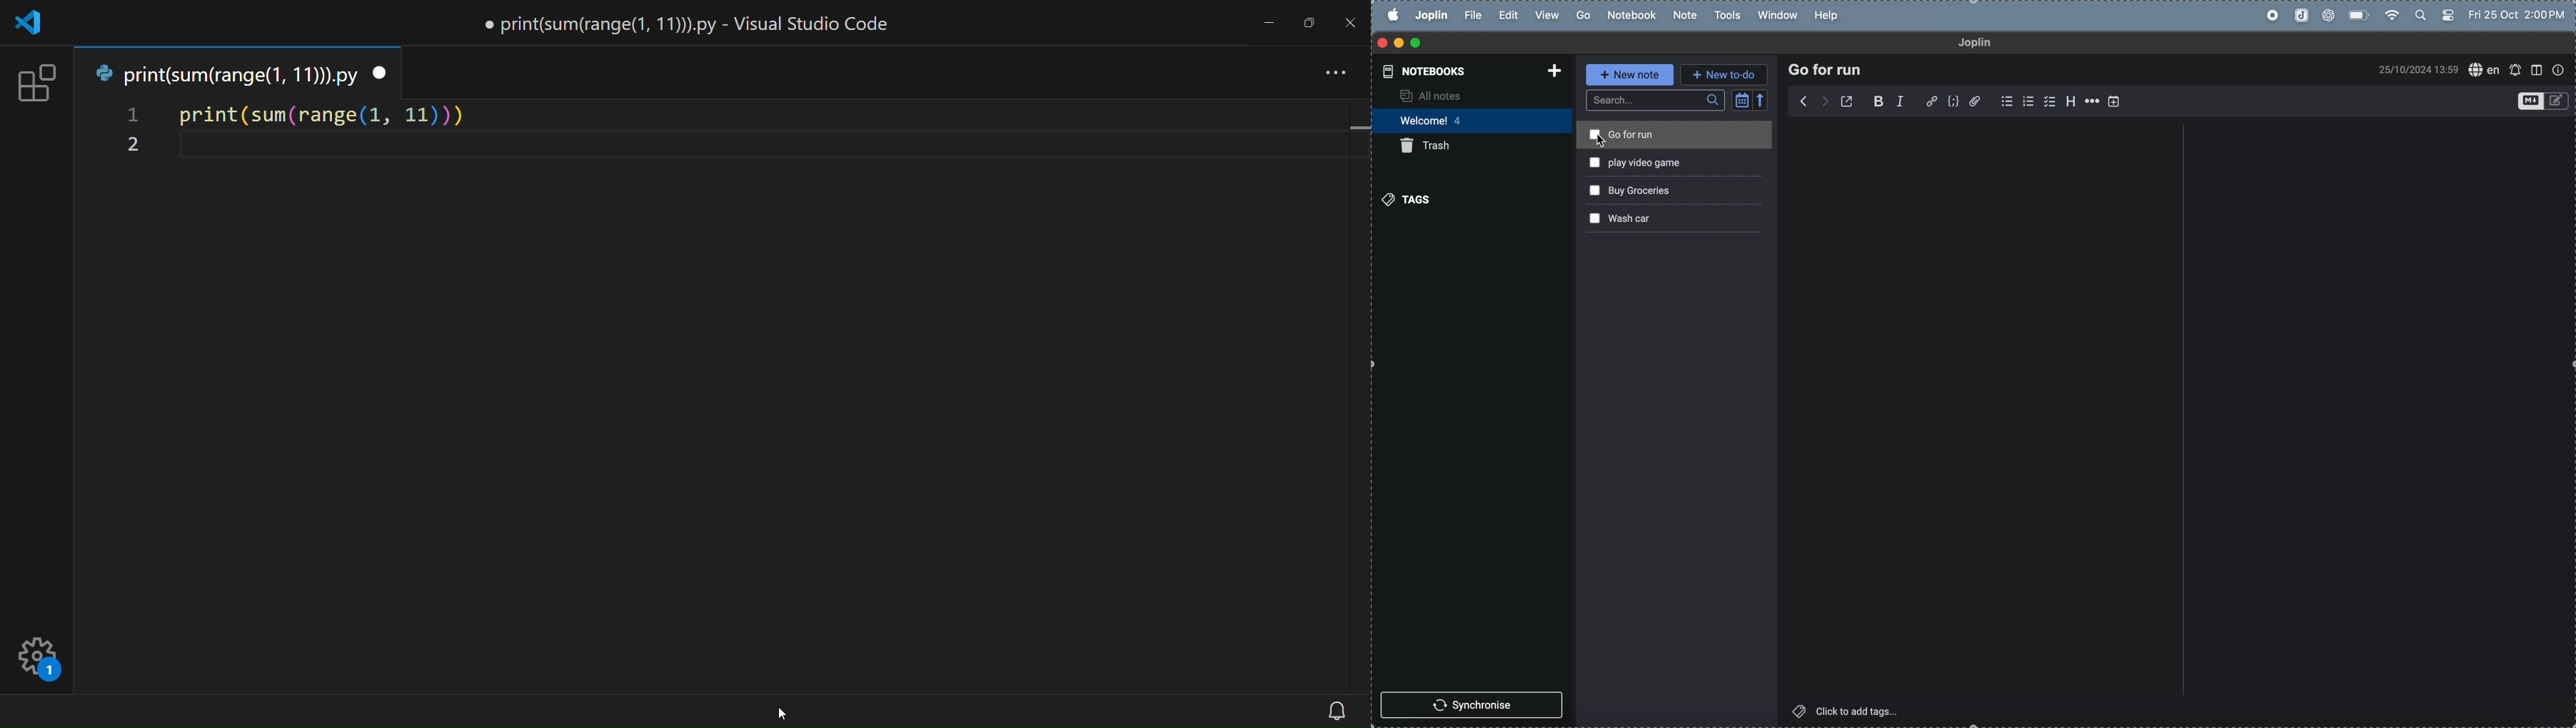 The width and height of the screenshot is (2576, 728). What do you see at coordinates (2330, 15) in the screenshot?
I see `chat gpt` at bounding box center [2330, 15].